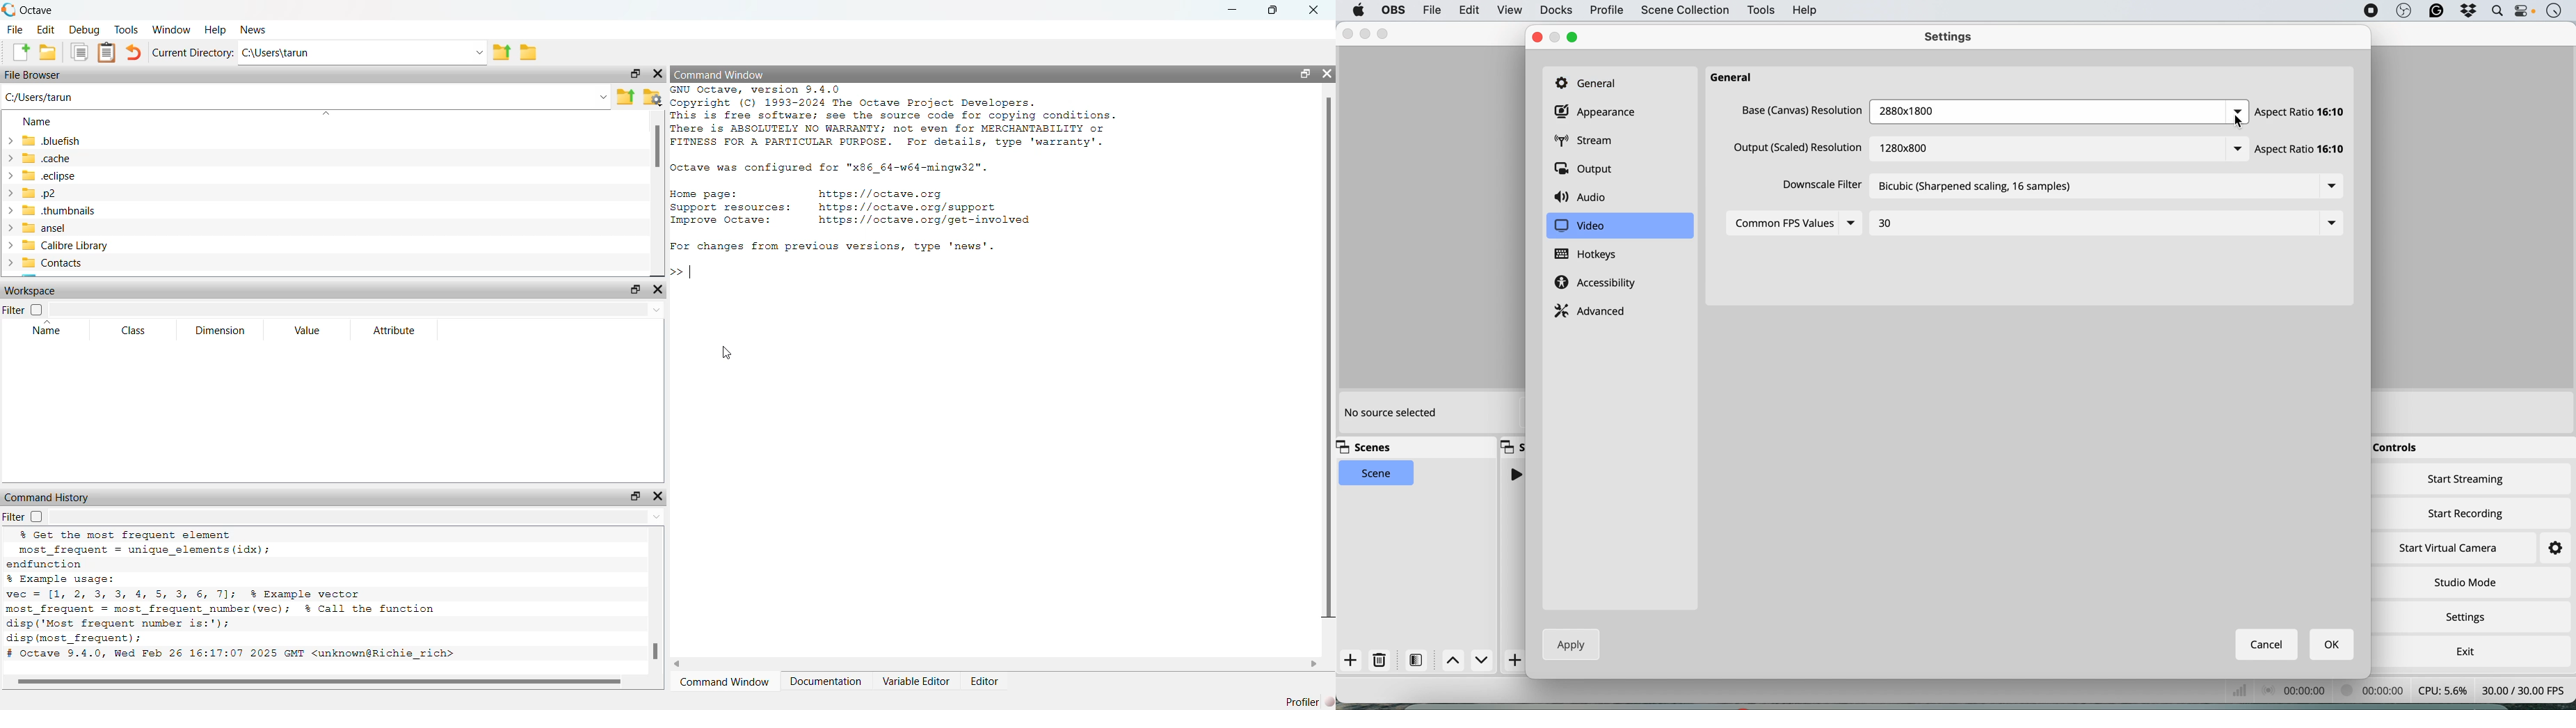 The image size is (2576, 728). I want to click on Undock Widget, so click(634, 496).